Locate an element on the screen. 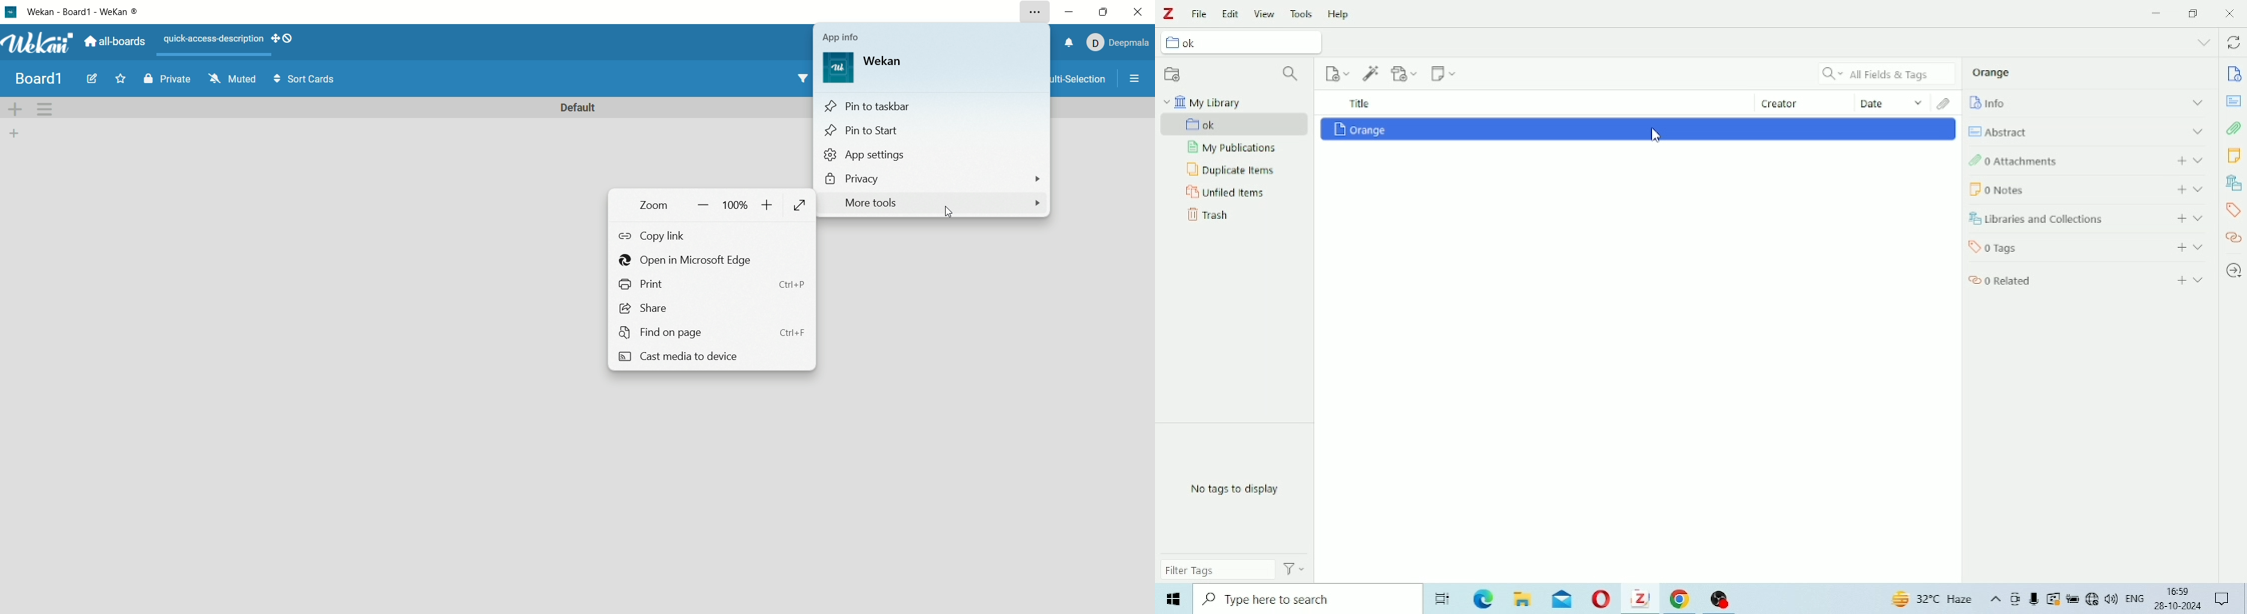 The image size is (2268, 616). Edit is located at coordinates (1231, 14).